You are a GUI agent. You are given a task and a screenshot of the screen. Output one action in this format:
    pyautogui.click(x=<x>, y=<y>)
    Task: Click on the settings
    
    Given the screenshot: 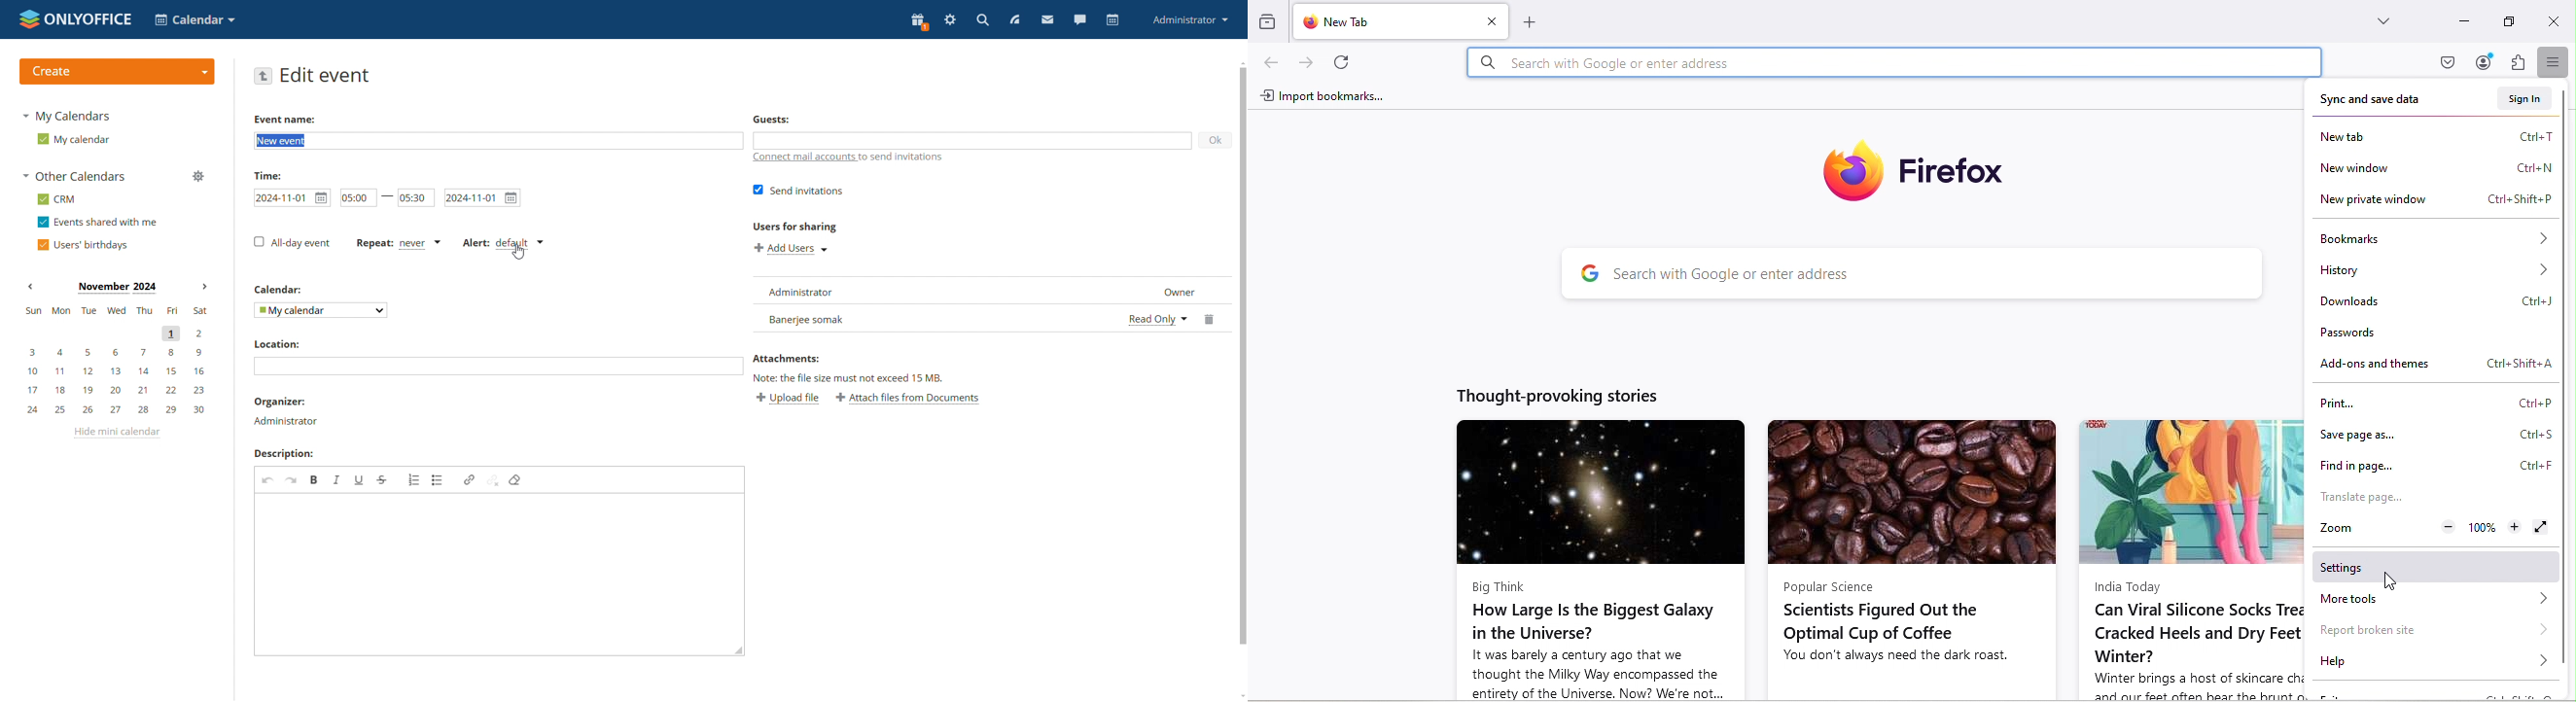 What is the action you would take?
    pyautogui.click(x=949, y=21)
    